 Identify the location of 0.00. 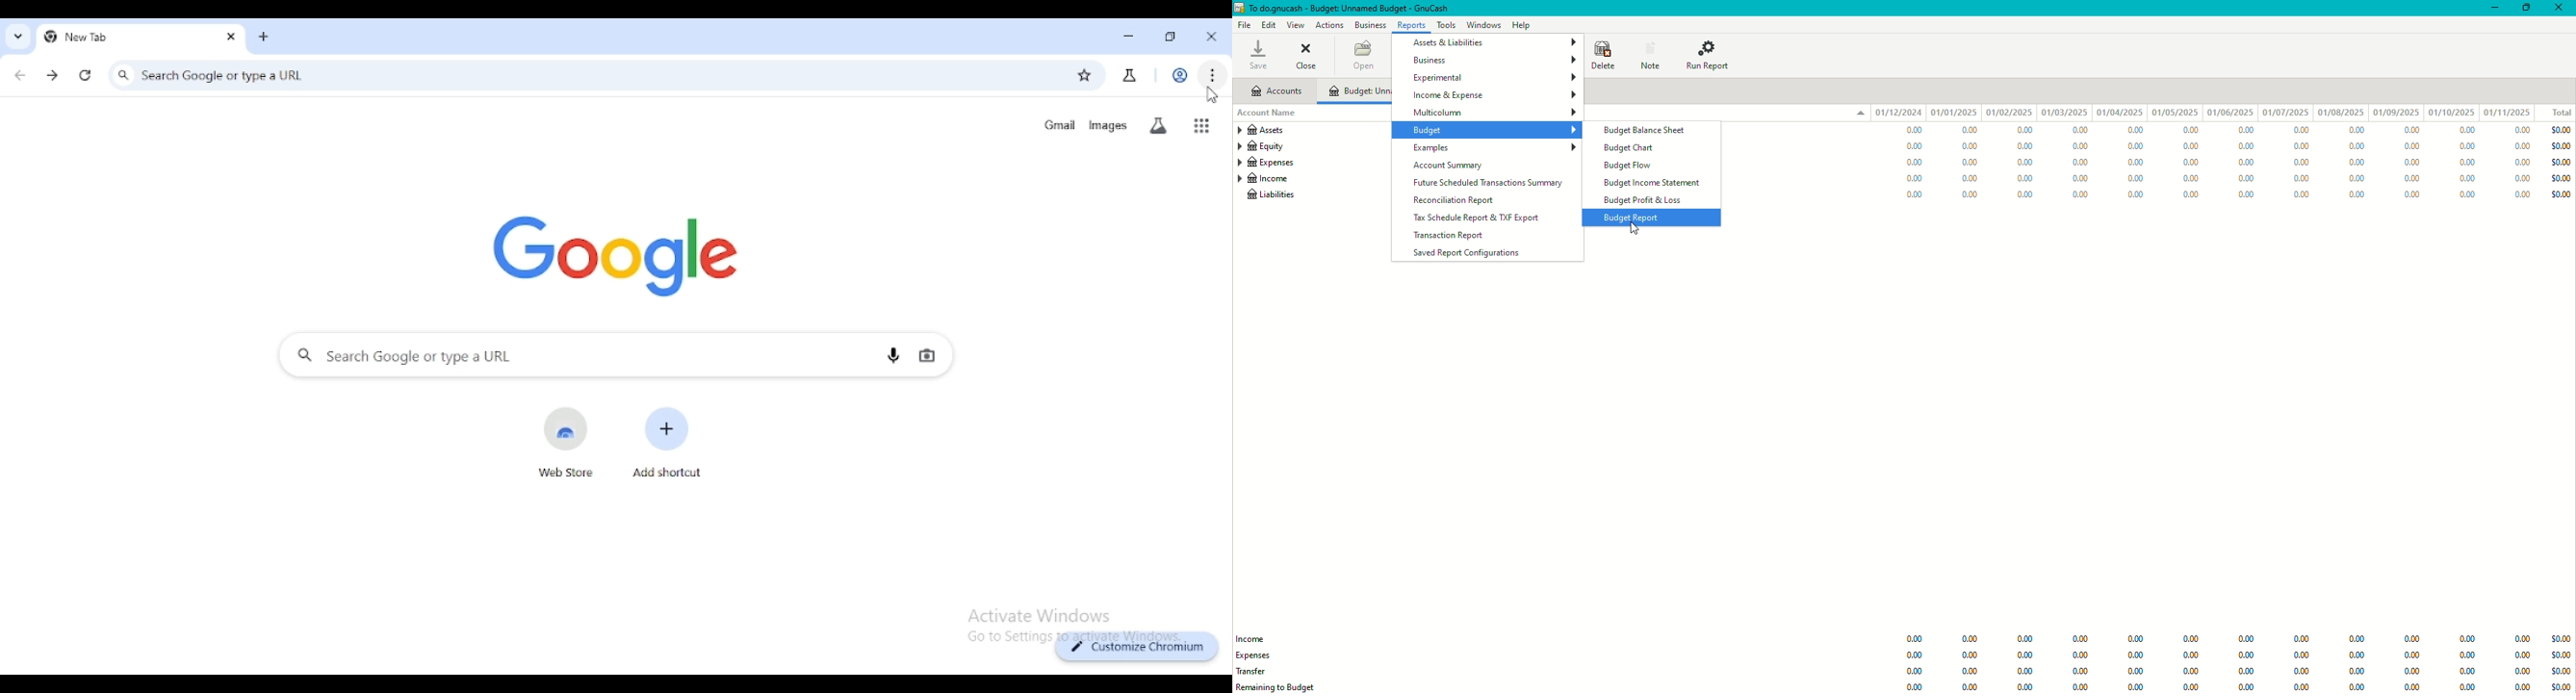
(1918, 638).